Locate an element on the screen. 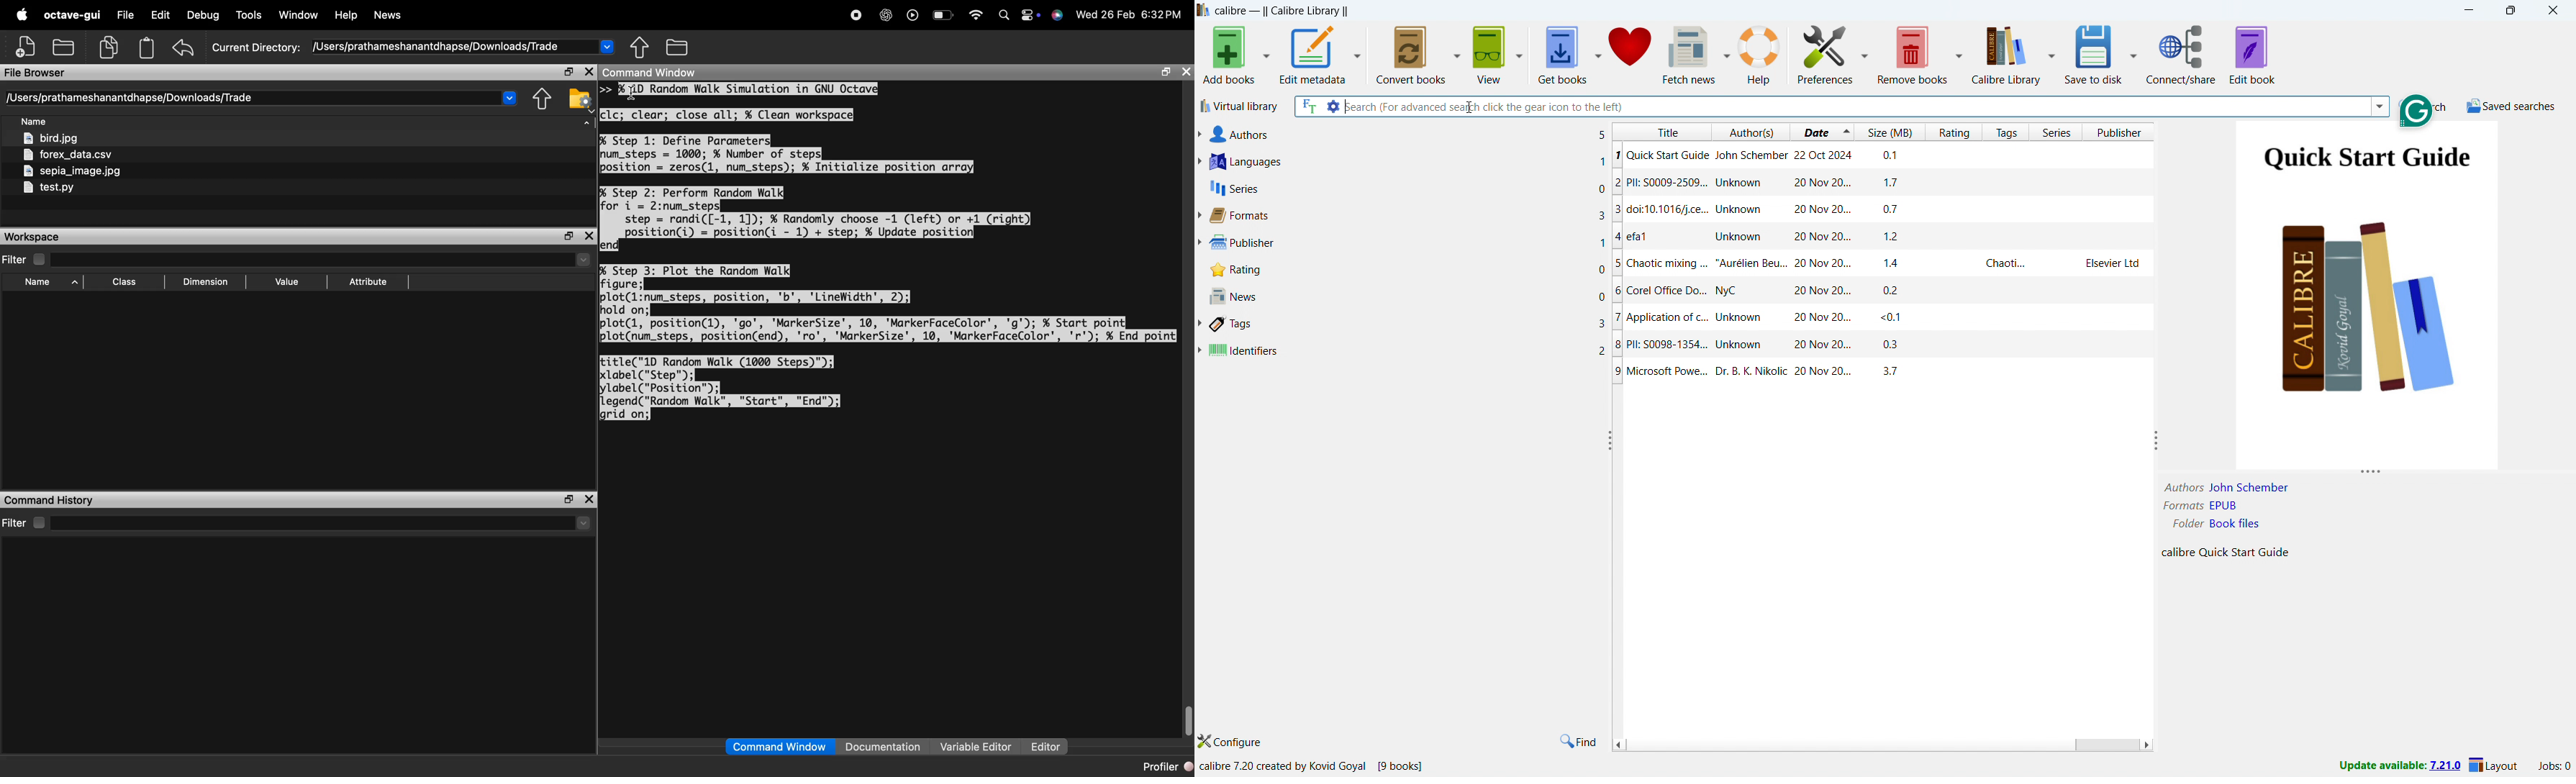 This screenshot has width=2576, height=784. close is located at coordinates (2553, 9).